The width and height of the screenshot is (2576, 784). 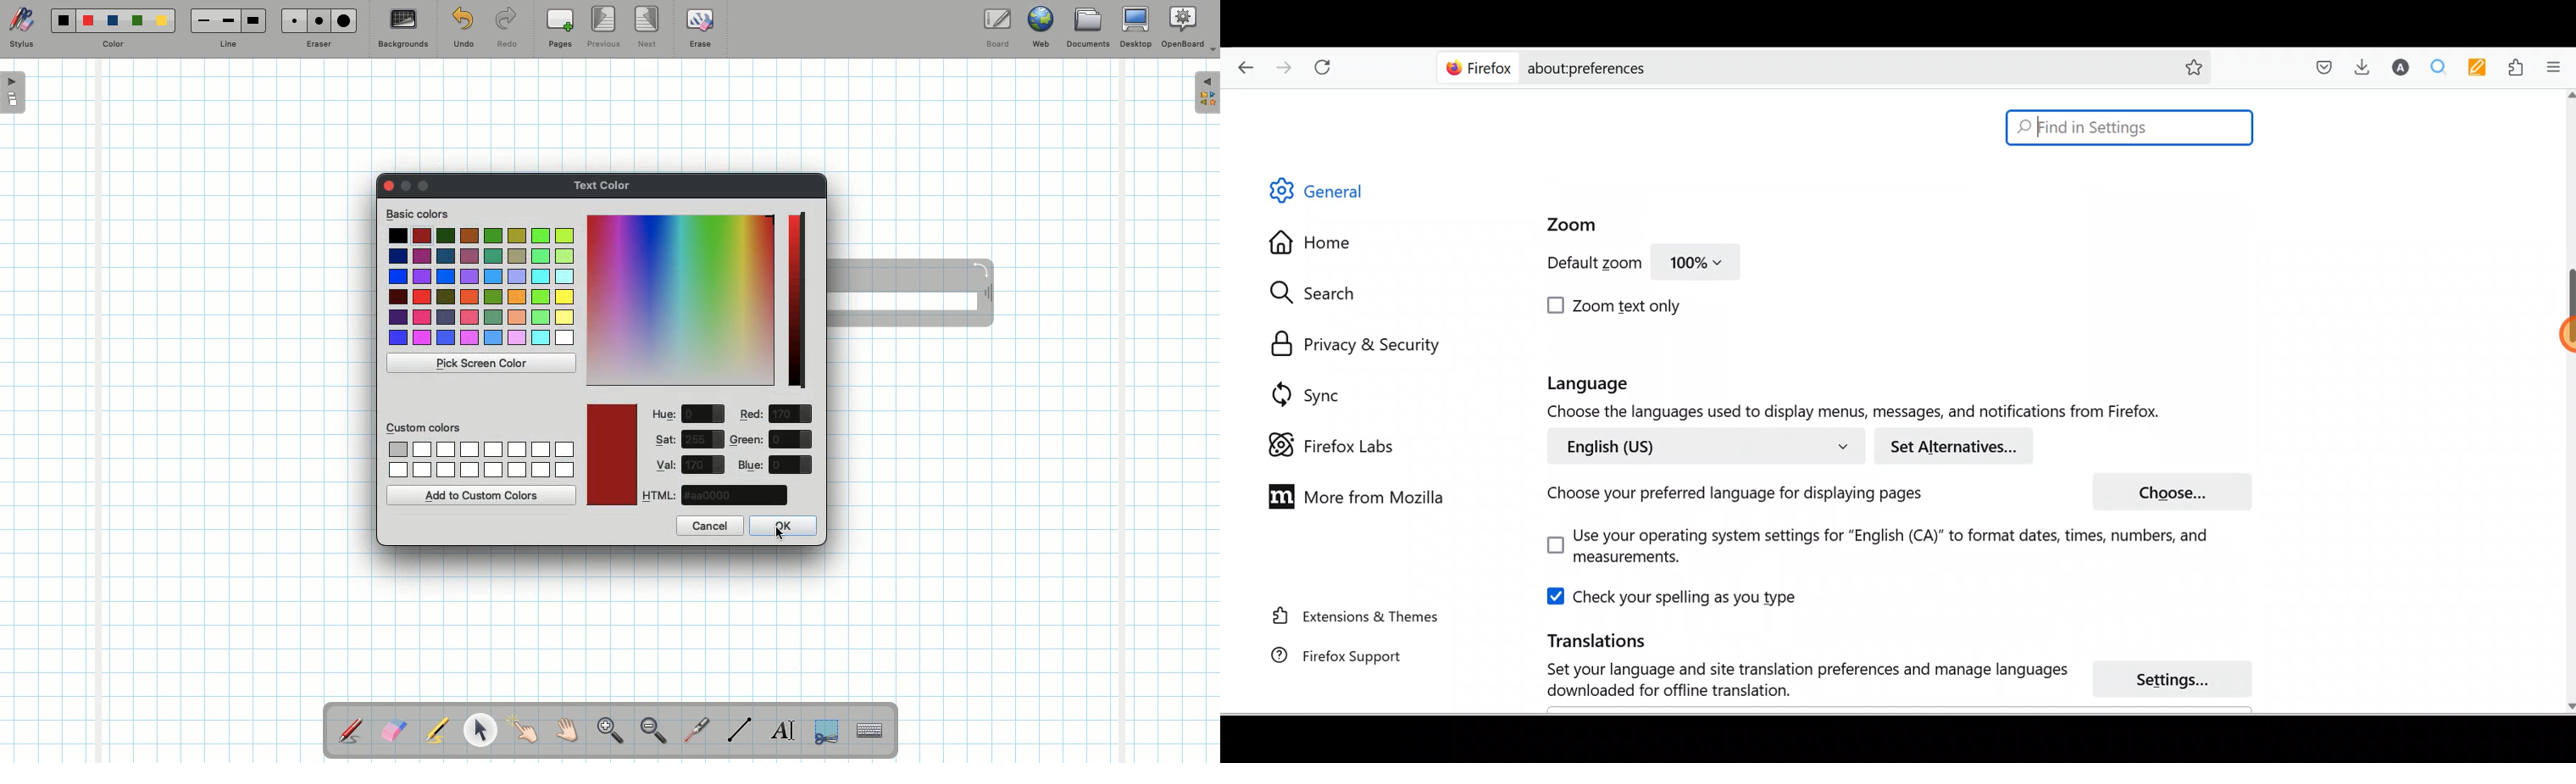 What do you see at coordinates (162, 20) in the screenshot?
I see `Yellow` at bounding box center [162, 20].